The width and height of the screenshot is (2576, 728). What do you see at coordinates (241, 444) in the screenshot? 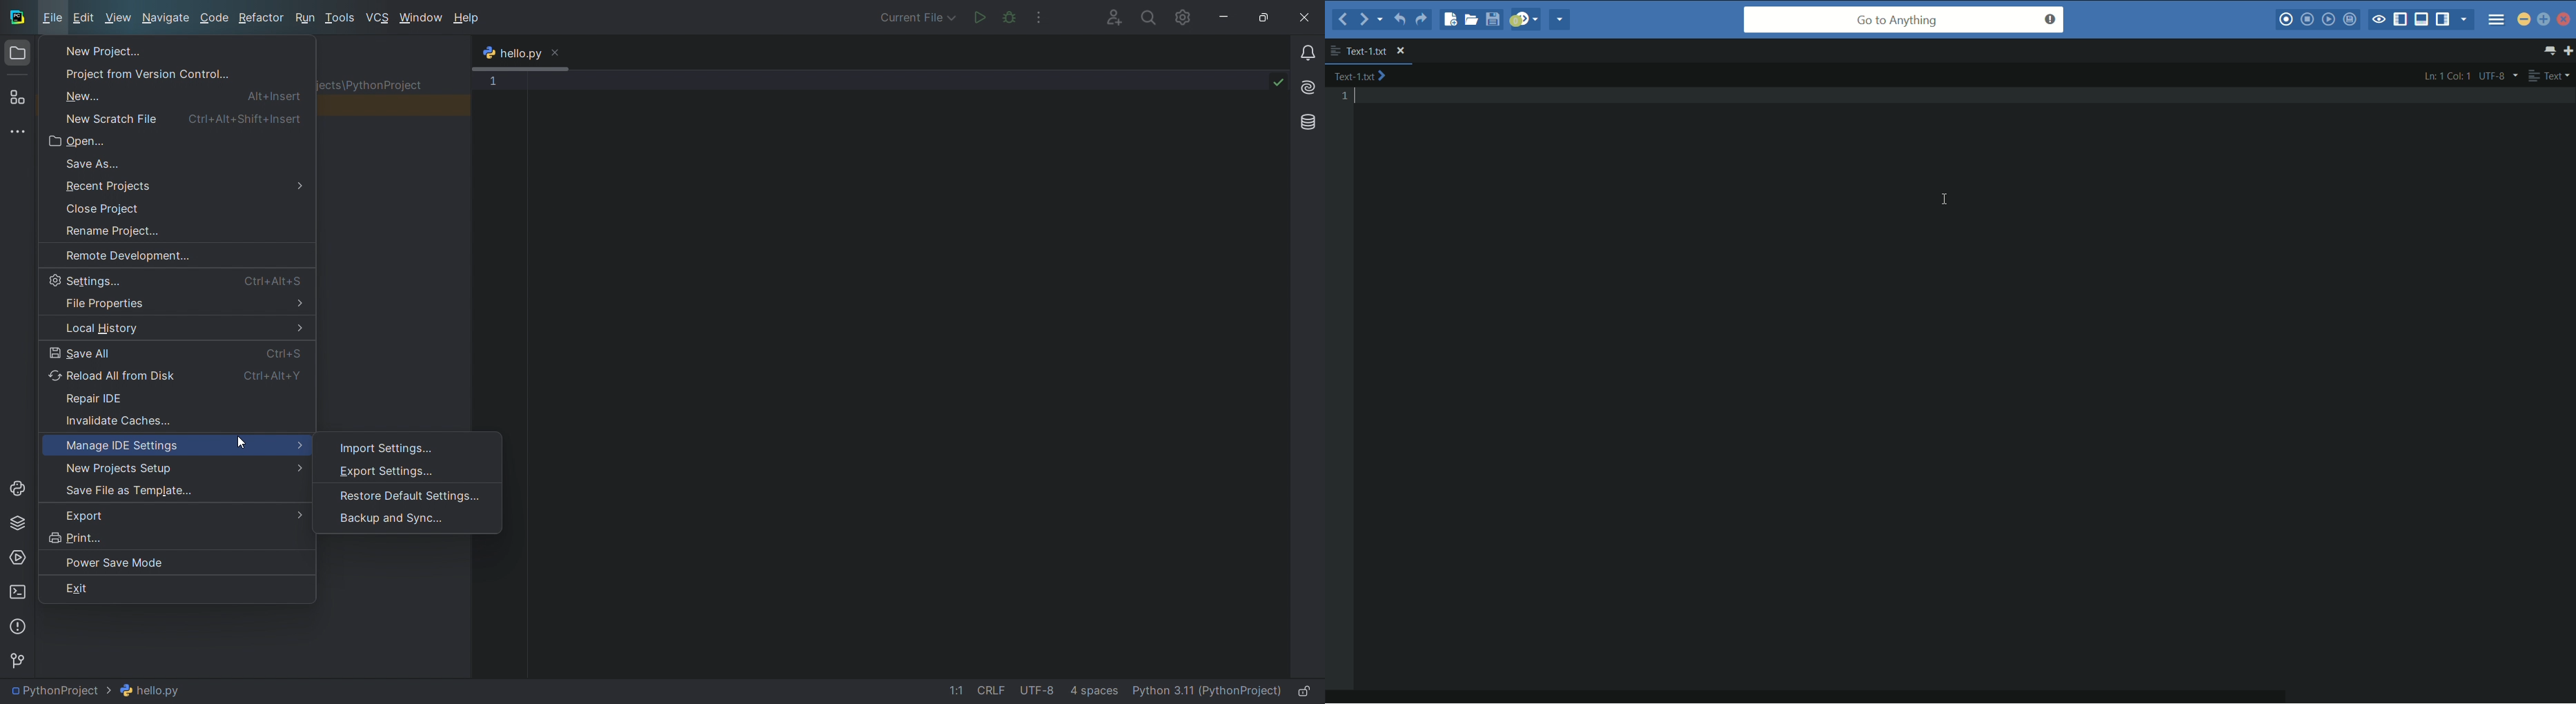
I see `Cursor` at bounding box center [241, 444].